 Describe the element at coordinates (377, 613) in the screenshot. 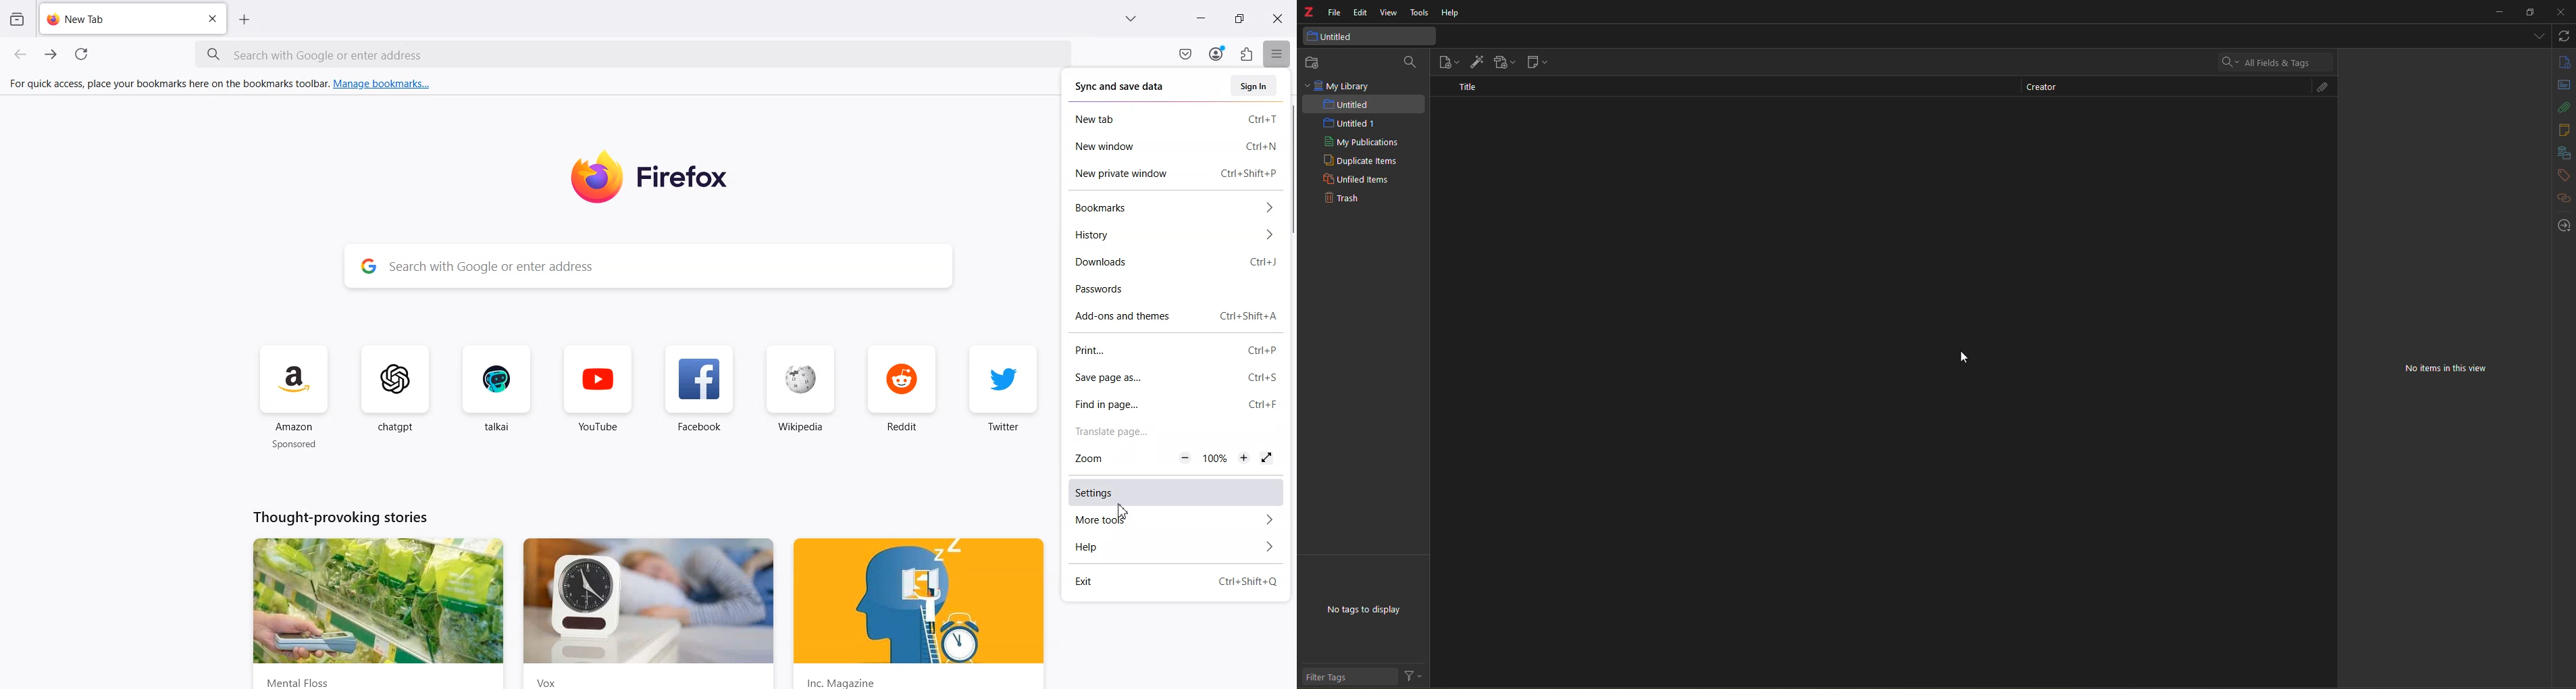

I see `CURR has wad

2 - md
wn s :
Mental Floss` at that location.